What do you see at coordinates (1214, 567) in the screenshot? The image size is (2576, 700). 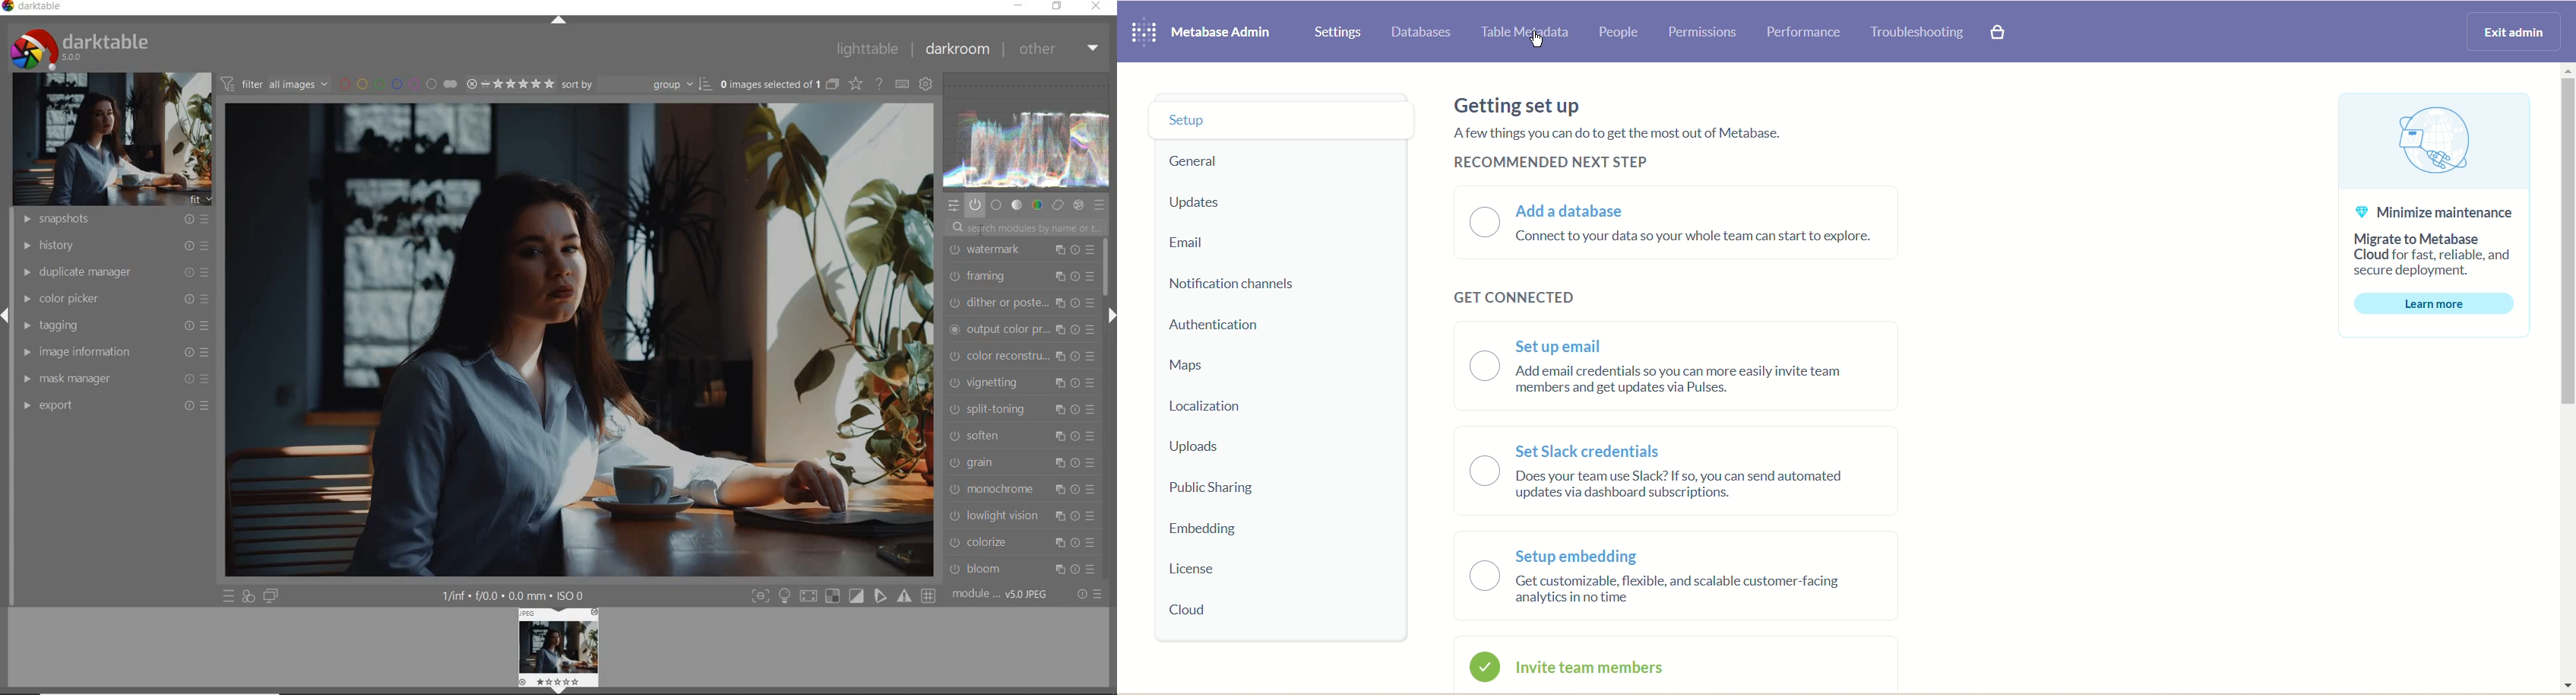 I see `License` at bounding box center [1214, 567].